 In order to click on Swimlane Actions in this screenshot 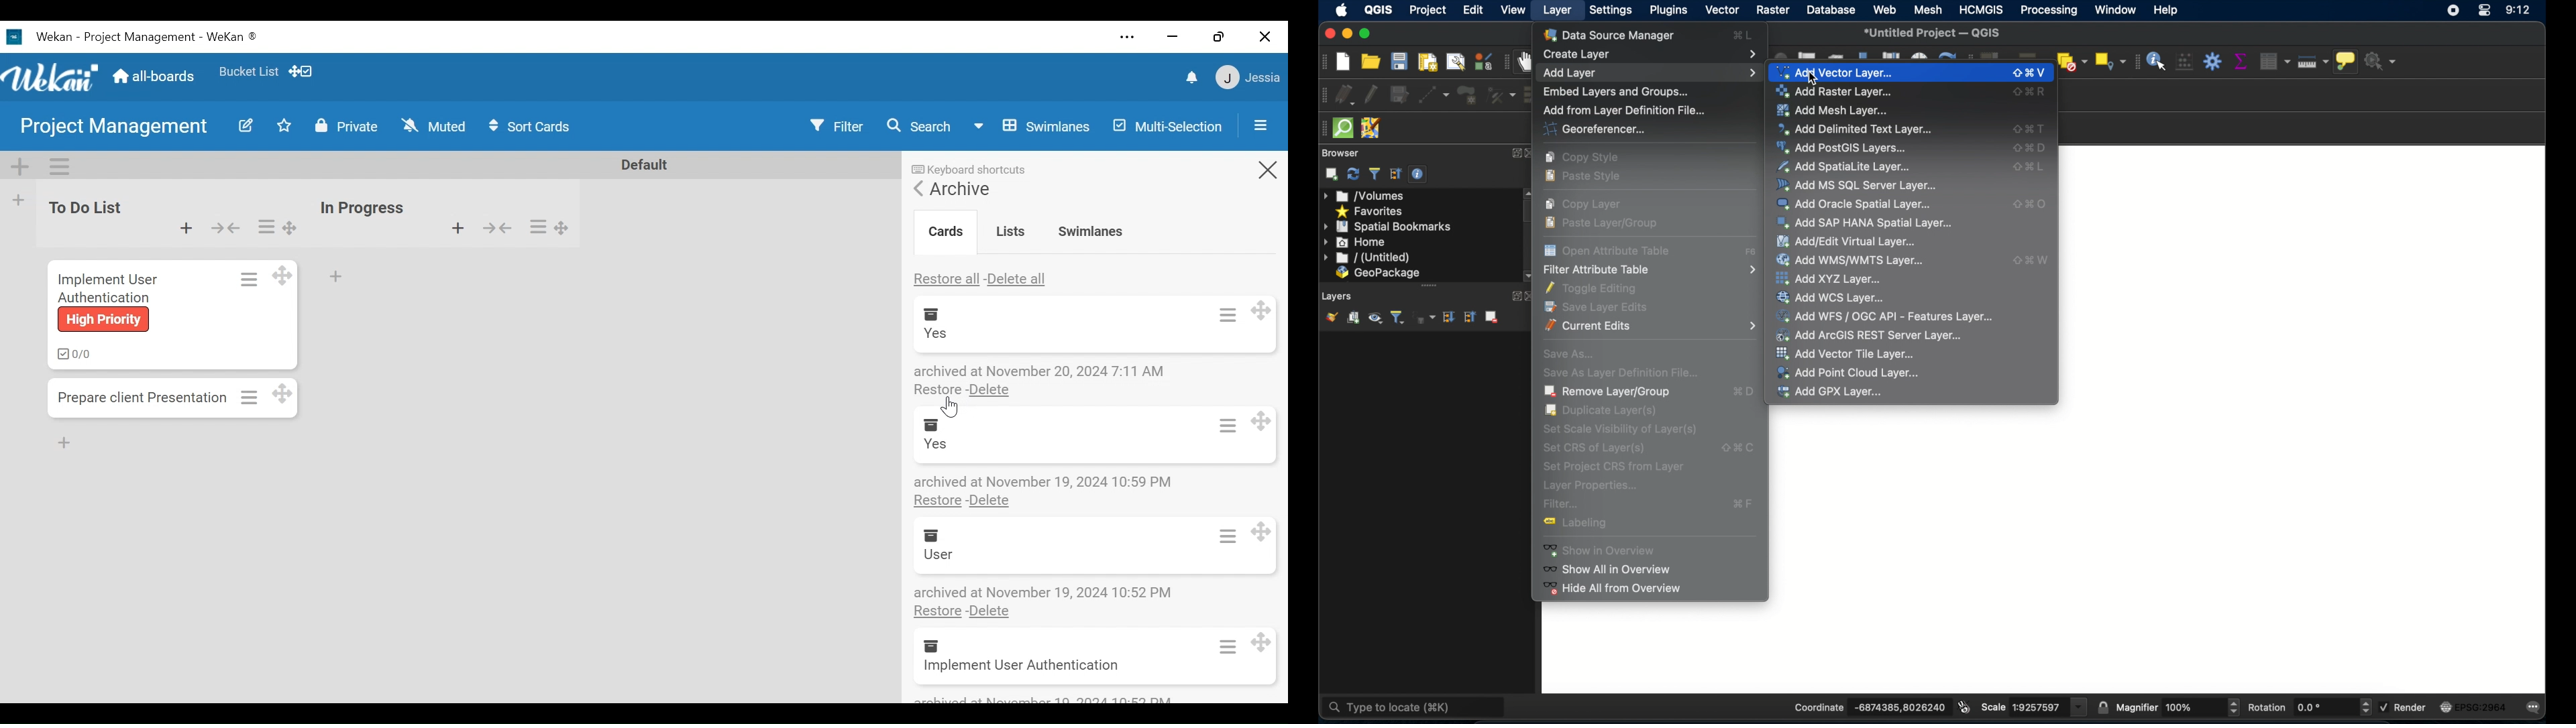, I will do `click(56, 166)`.